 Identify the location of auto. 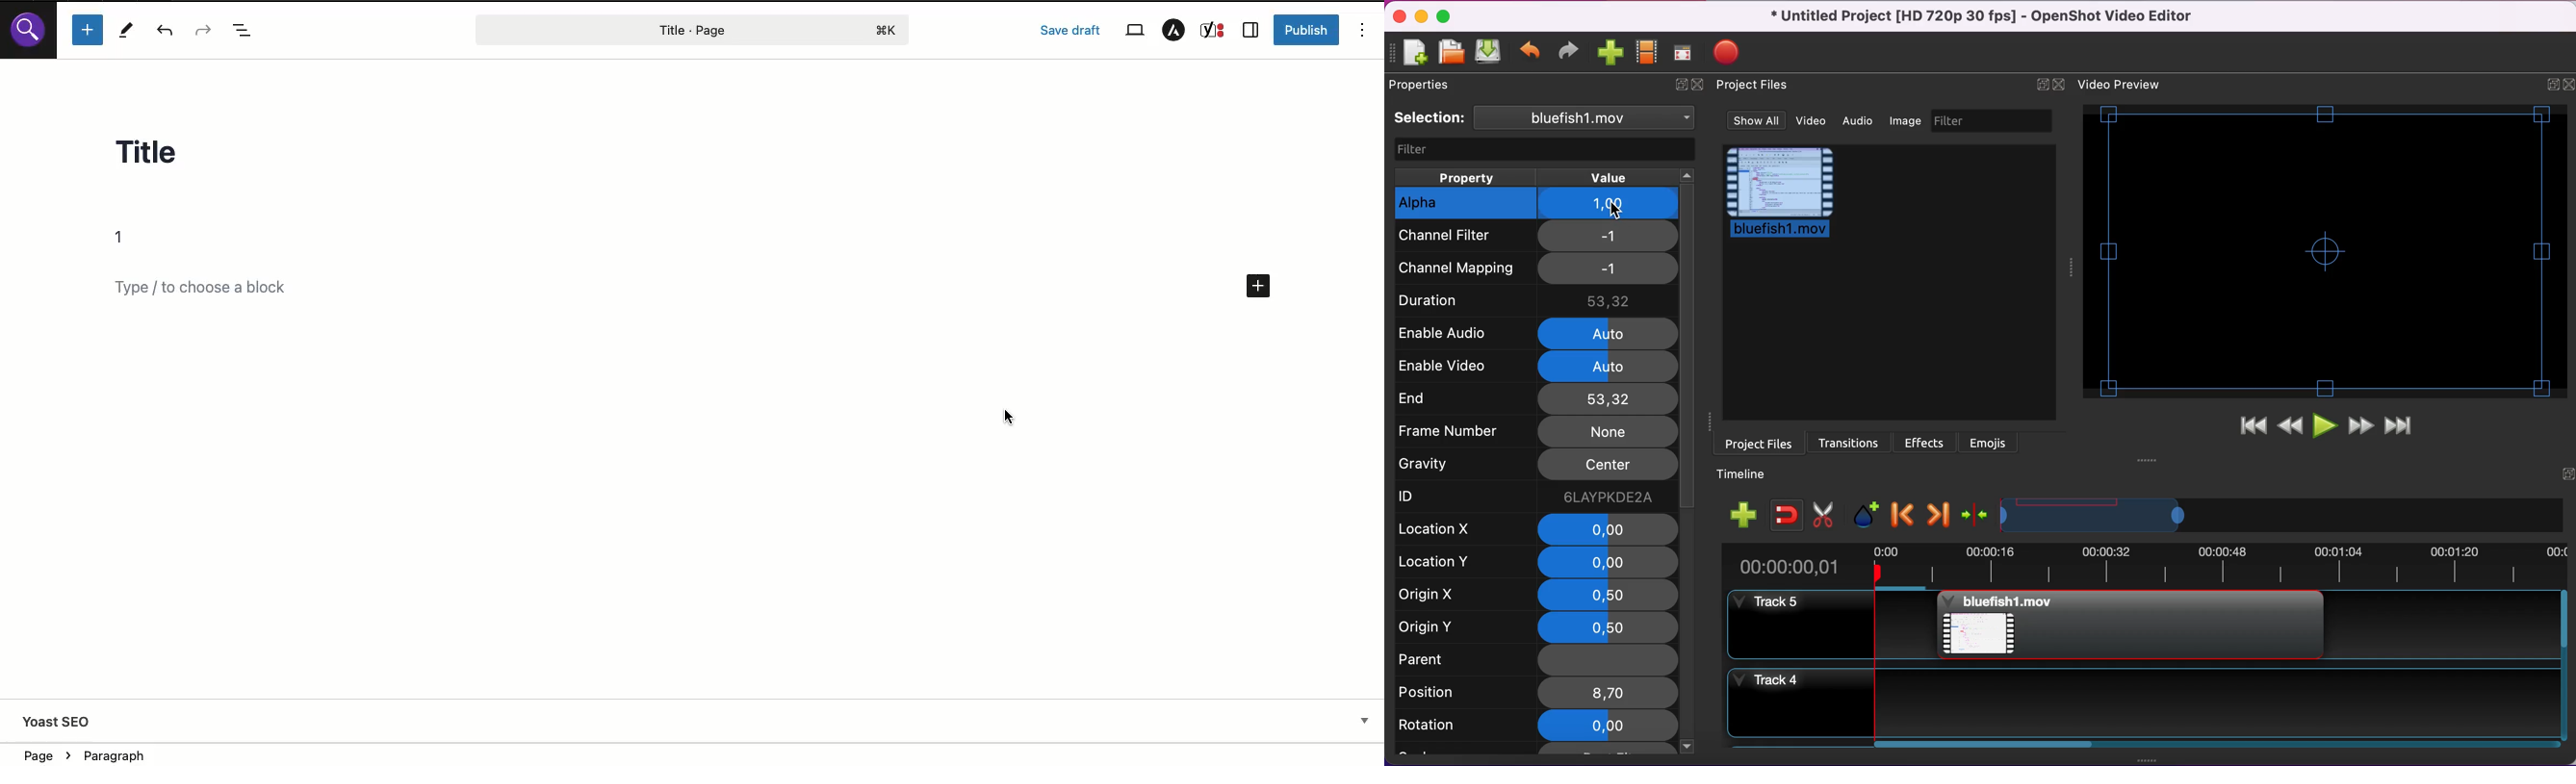
(1608, 366).